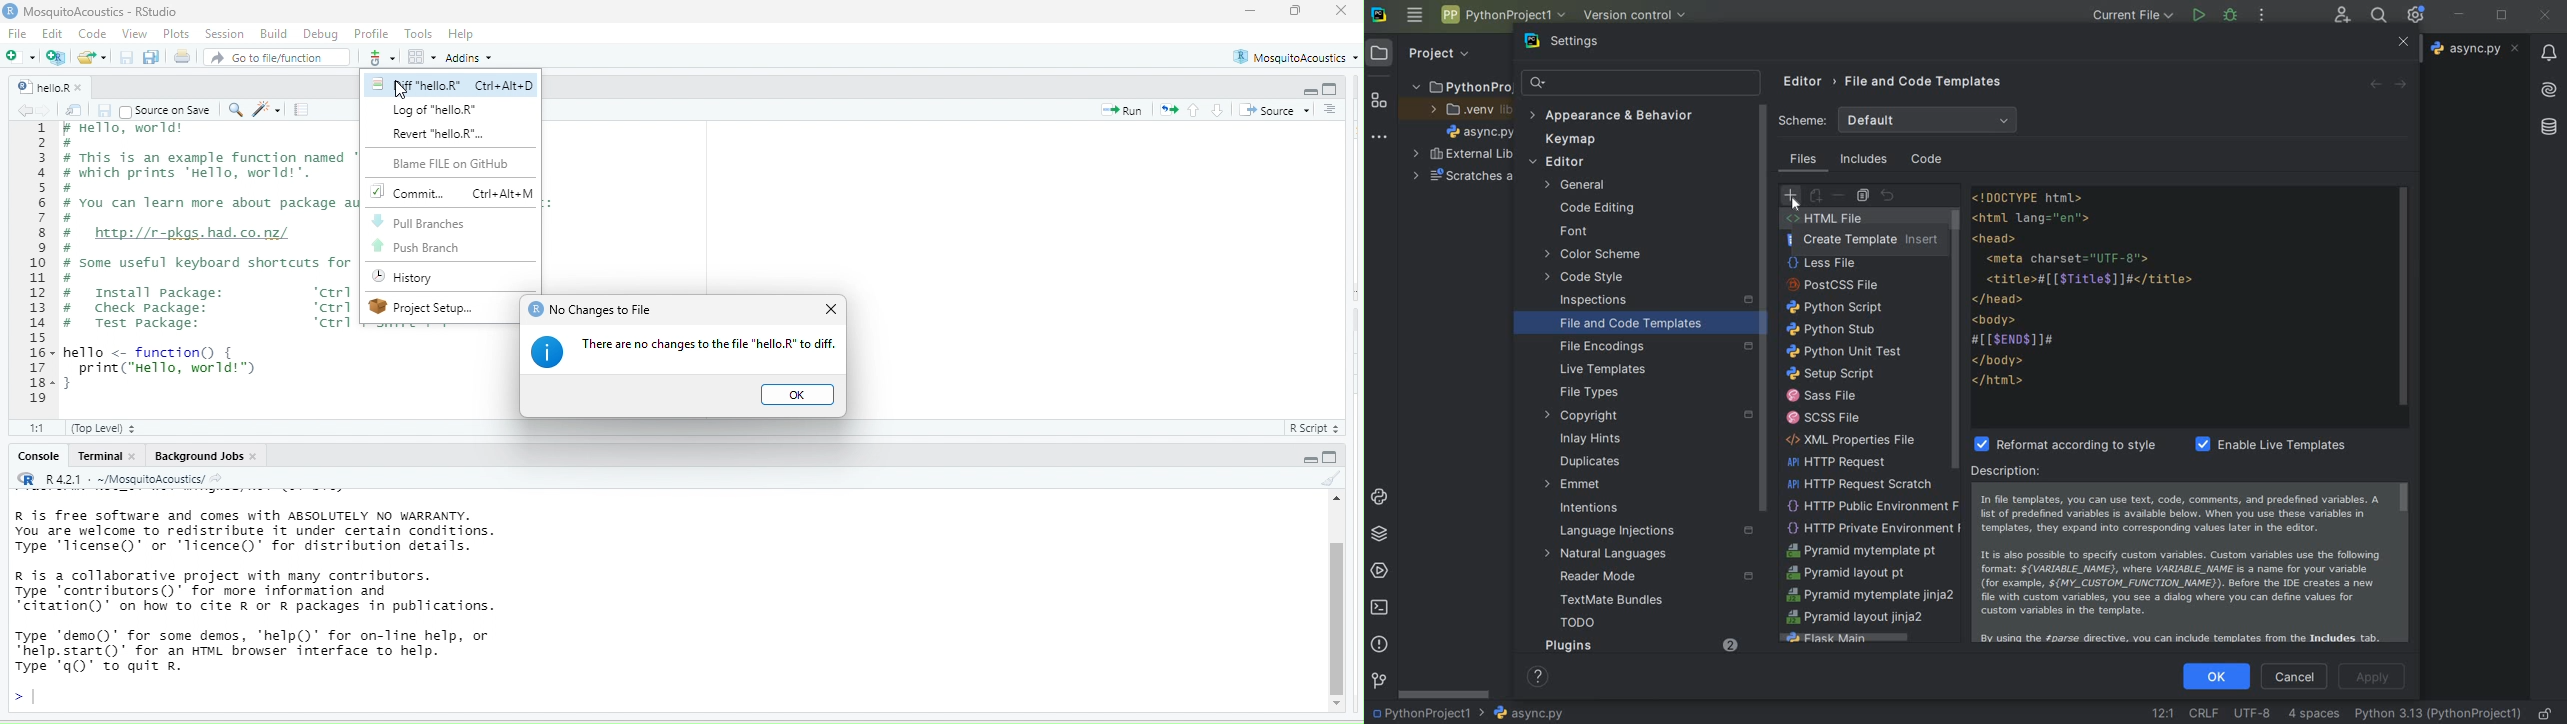 The image size is (2576, 728). What do you see at coordinates (1635, 15) in the screenshot?
I see `version control` at bounding box center [1635, 15].